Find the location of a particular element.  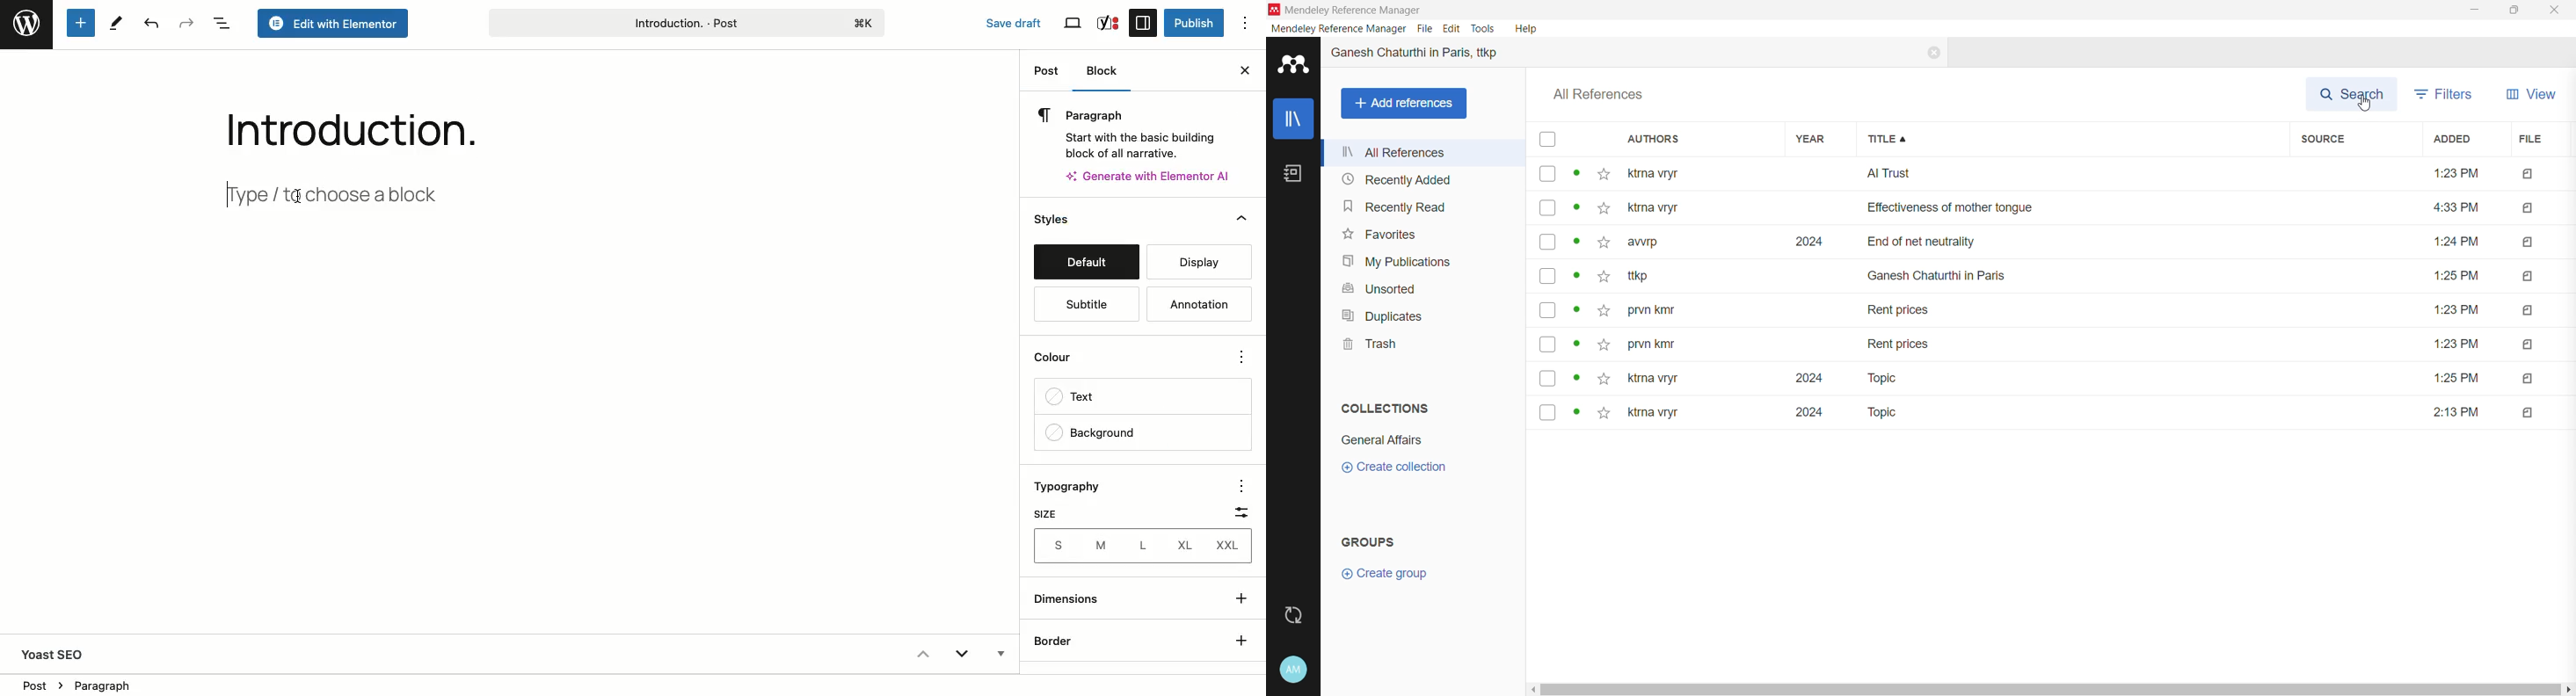

select reference  is located at coordinates (1548, 343).